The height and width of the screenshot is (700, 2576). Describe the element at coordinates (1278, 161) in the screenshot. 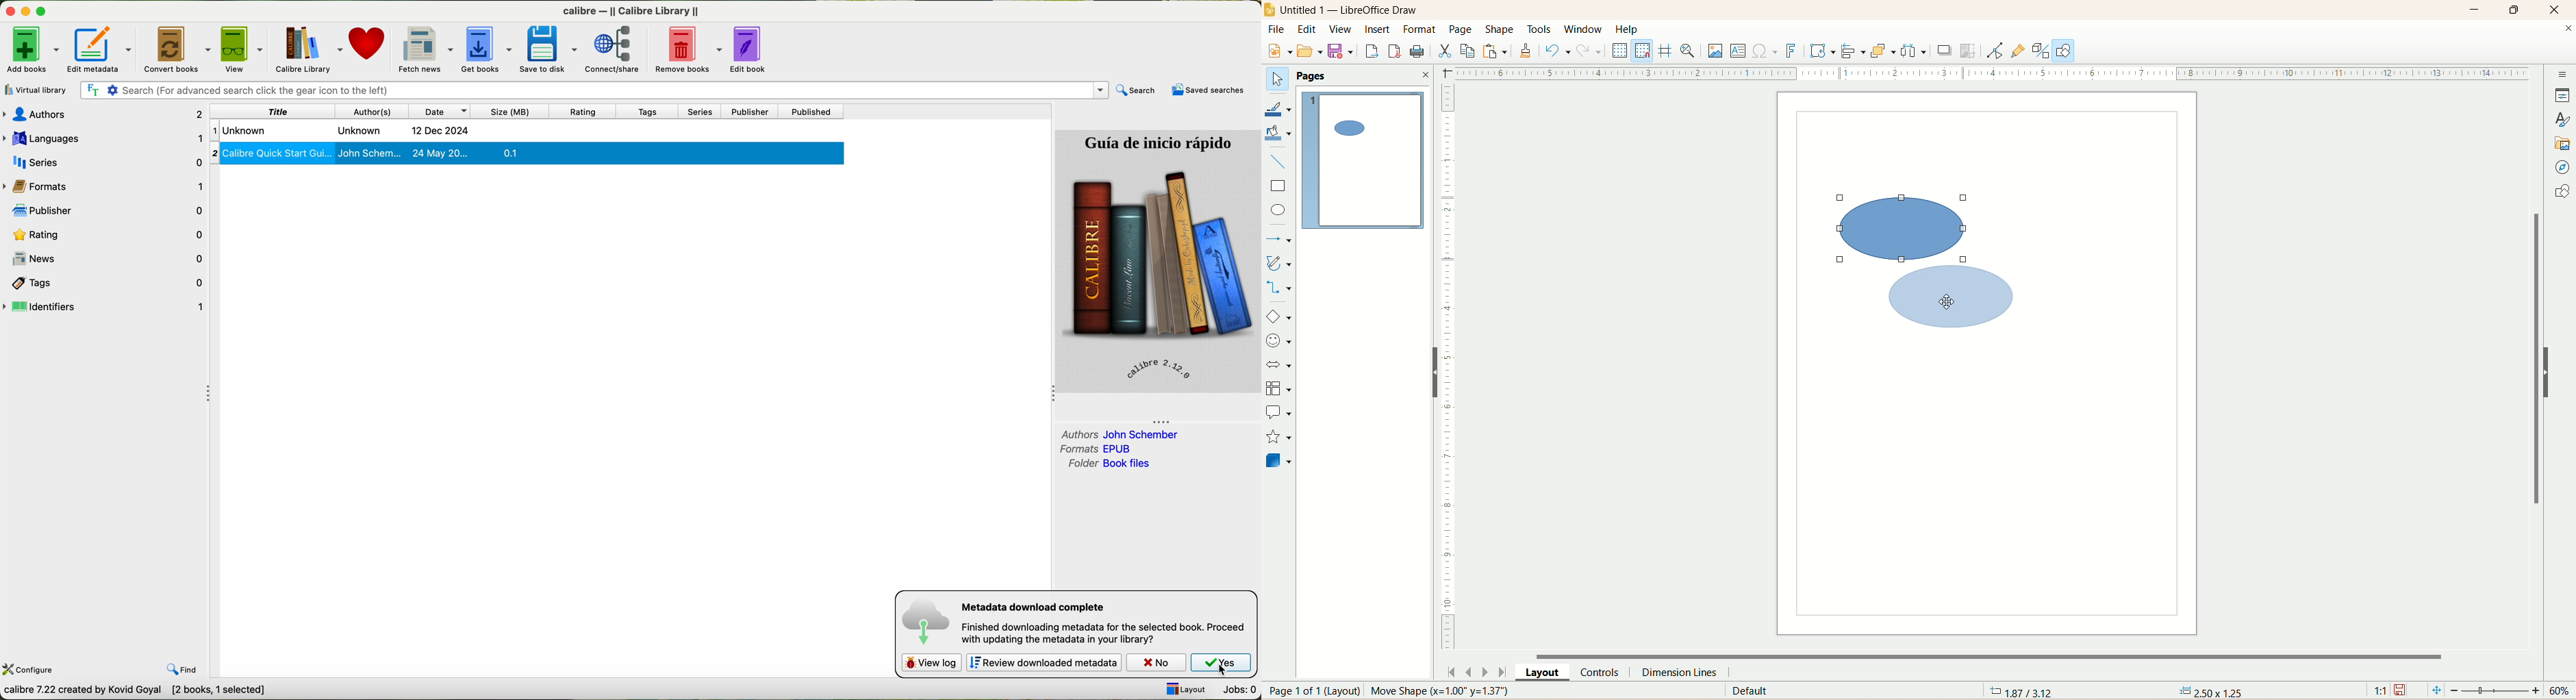

I see `insert line` at that location.